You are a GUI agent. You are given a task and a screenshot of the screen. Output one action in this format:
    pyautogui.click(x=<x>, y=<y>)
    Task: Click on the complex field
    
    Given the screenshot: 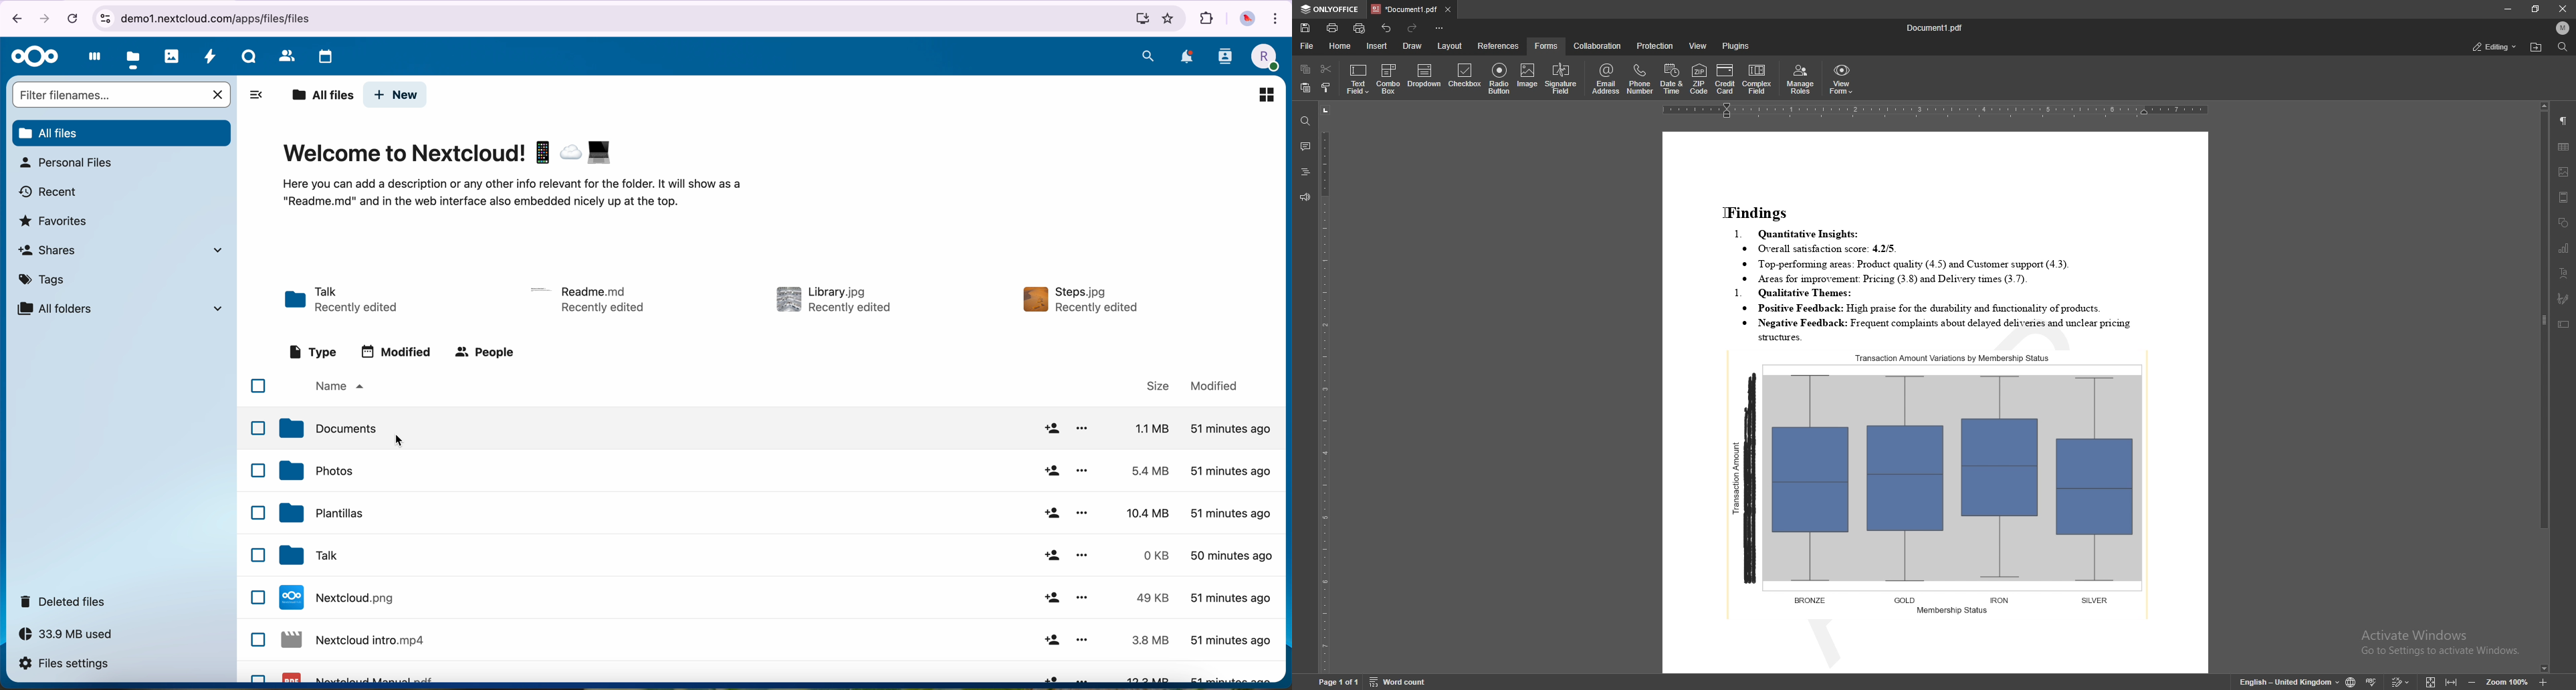 What is the action you would take?
    pyautogui.click(x=1758, y=80)
    